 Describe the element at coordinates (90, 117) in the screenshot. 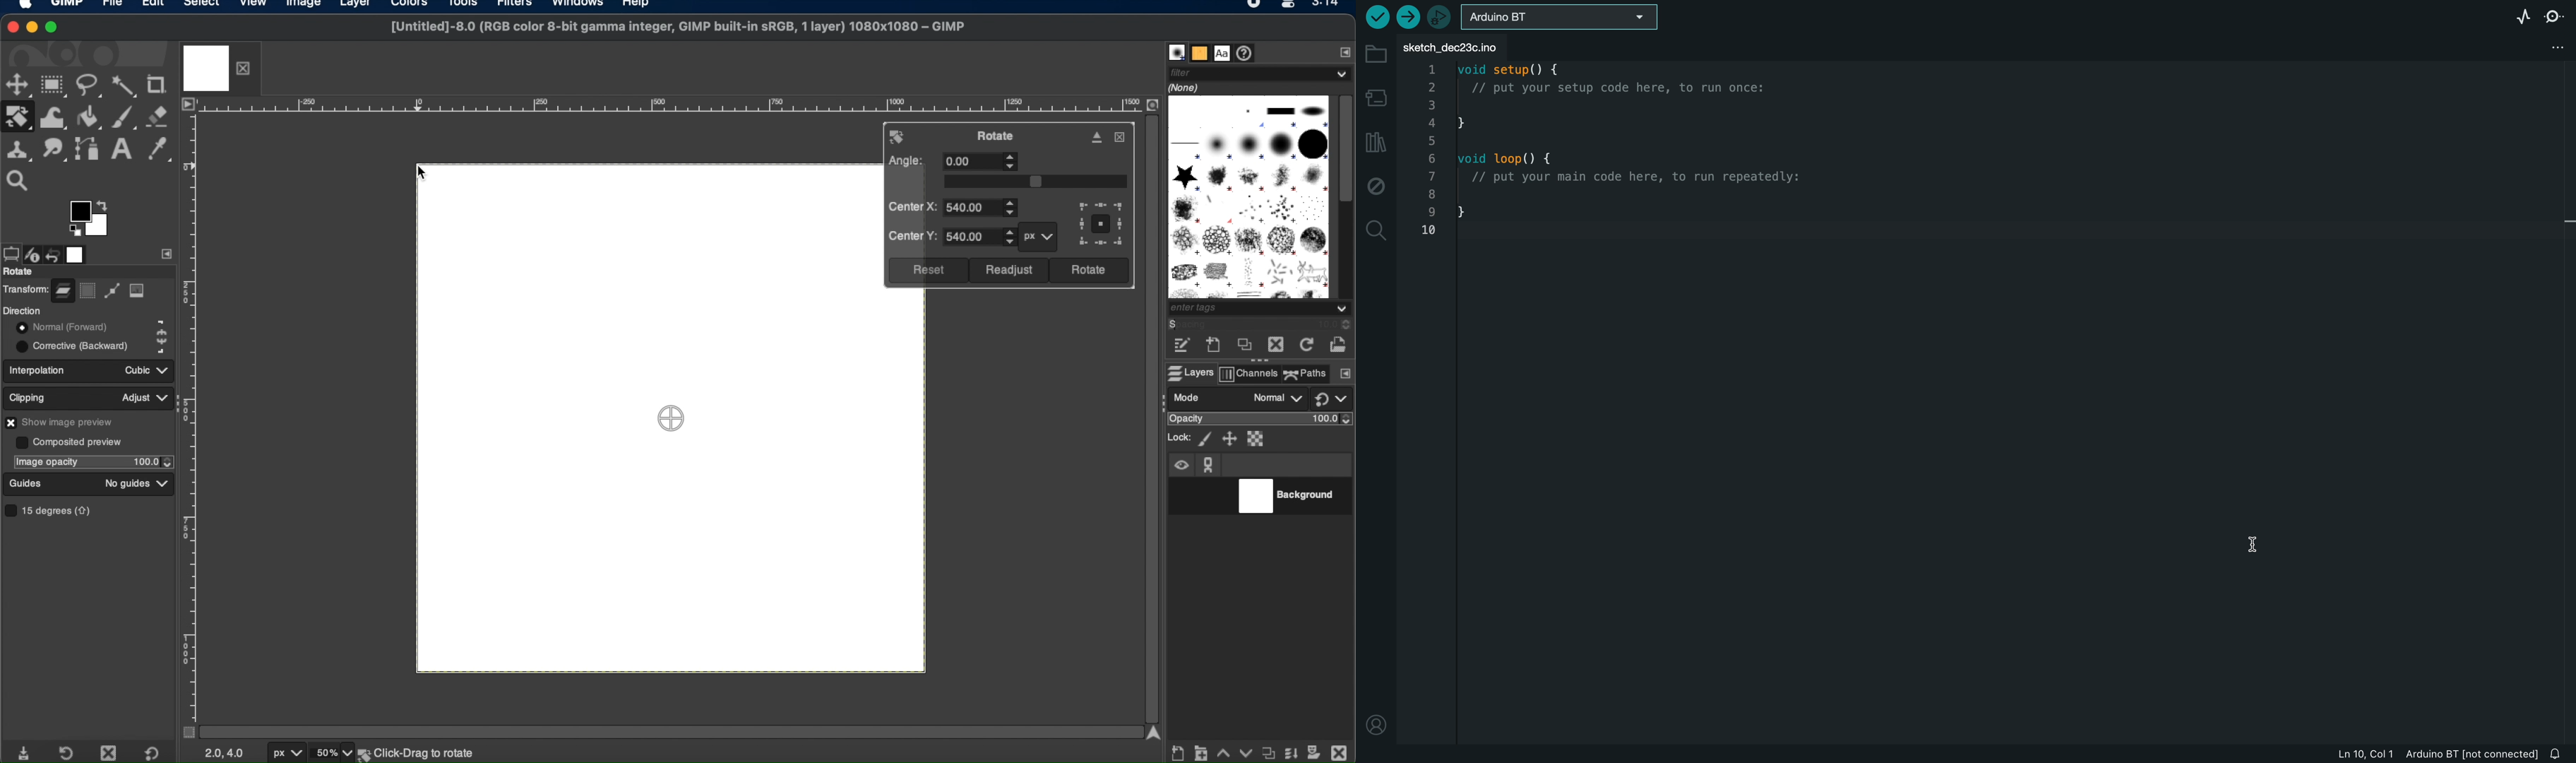

I see `bucket fill tool` at that location.